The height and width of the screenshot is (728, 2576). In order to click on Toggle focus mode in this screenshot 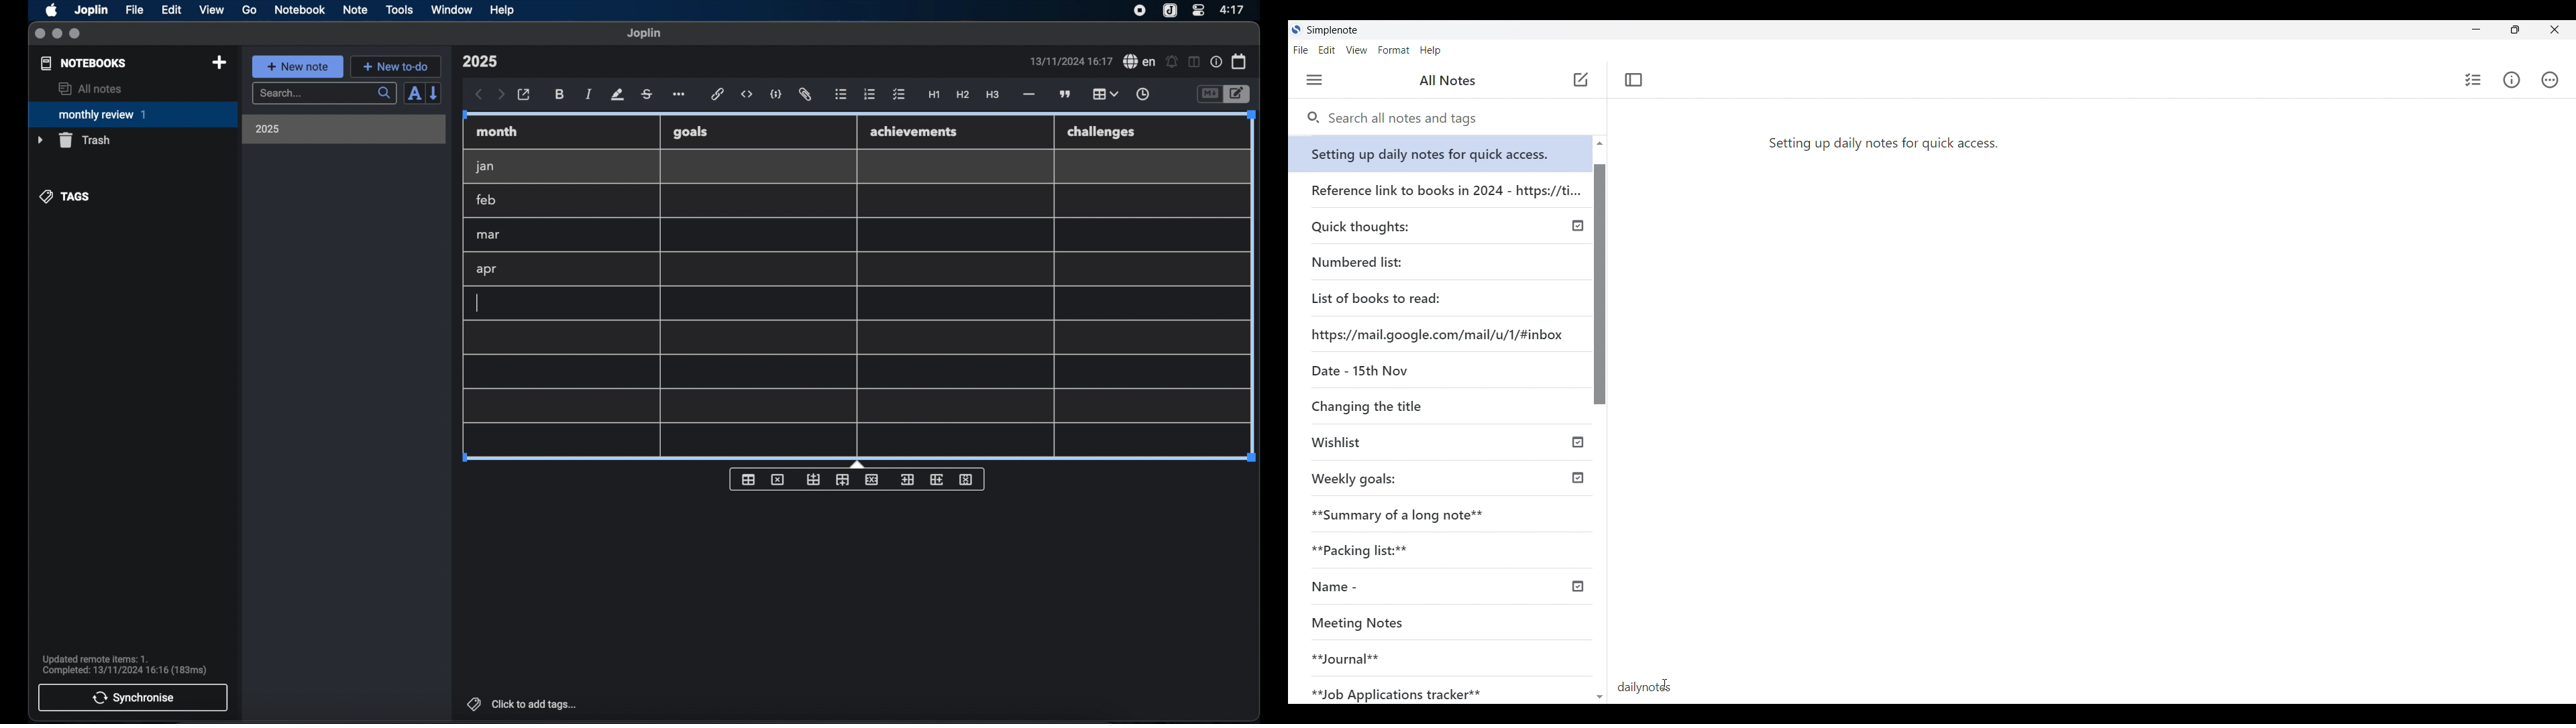, I will do `click(1634, 80)`.